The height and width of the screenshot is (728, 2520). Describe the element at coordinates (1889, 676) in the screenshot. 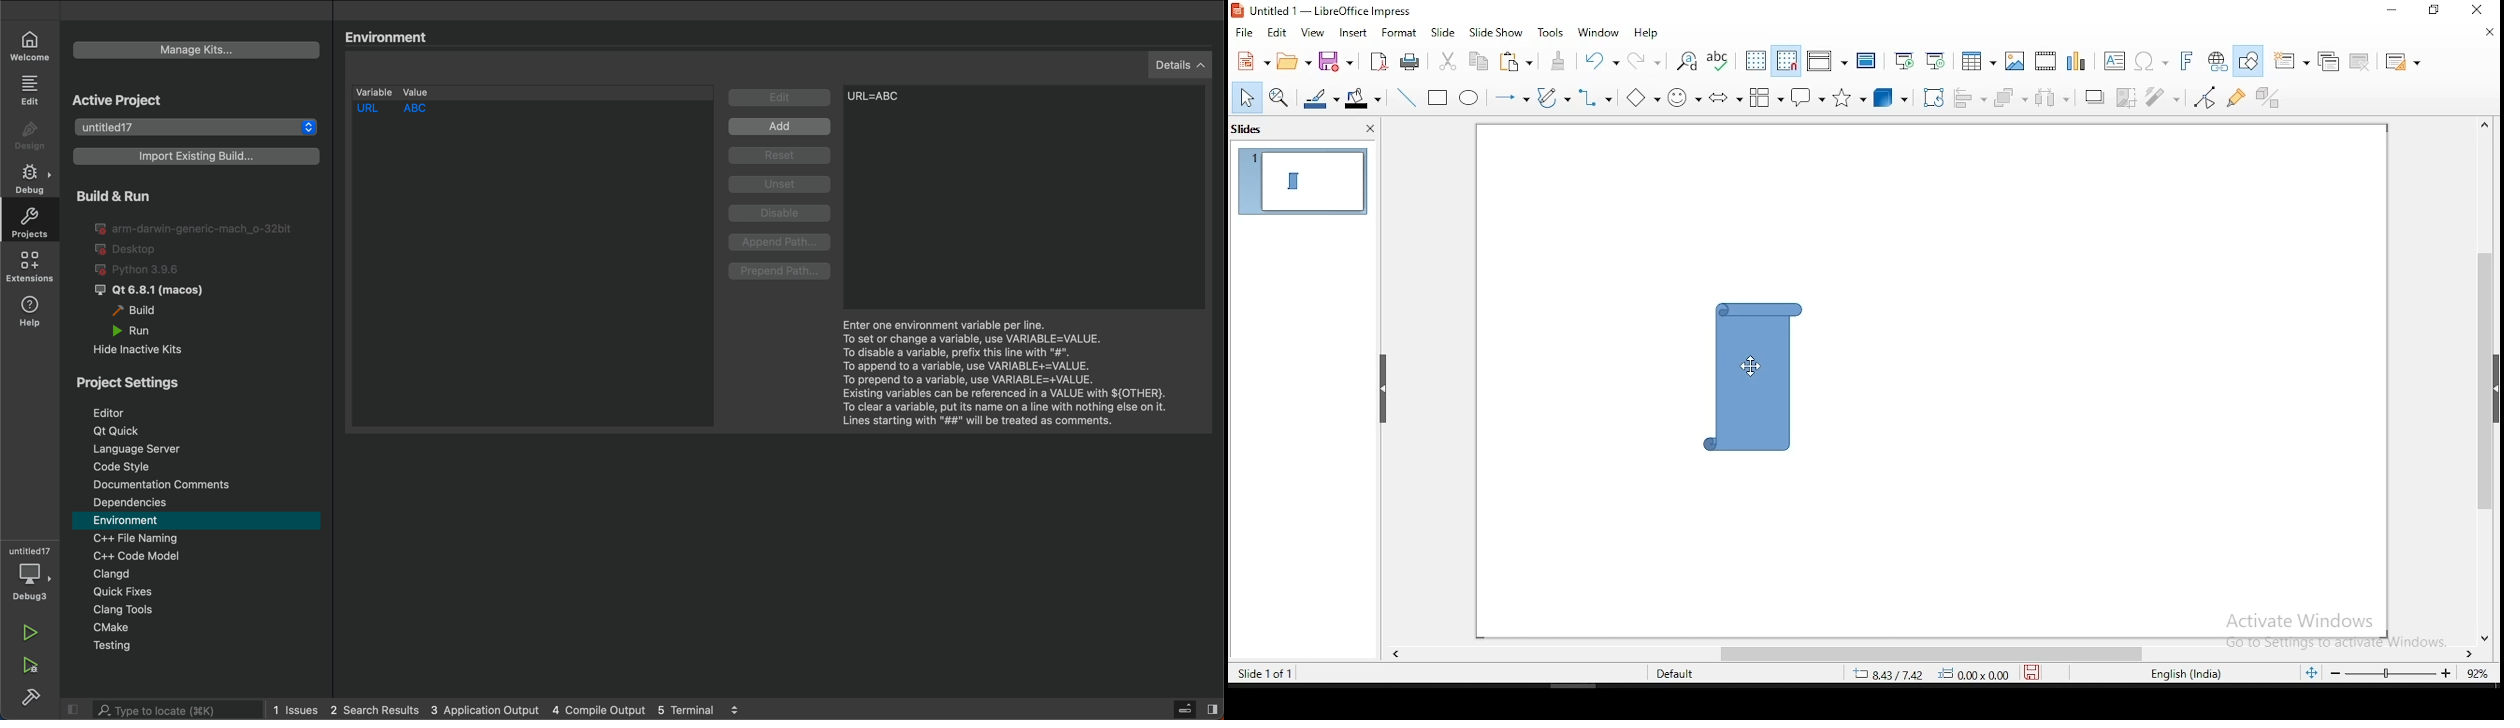

I see `8.43/7.42` at that location.